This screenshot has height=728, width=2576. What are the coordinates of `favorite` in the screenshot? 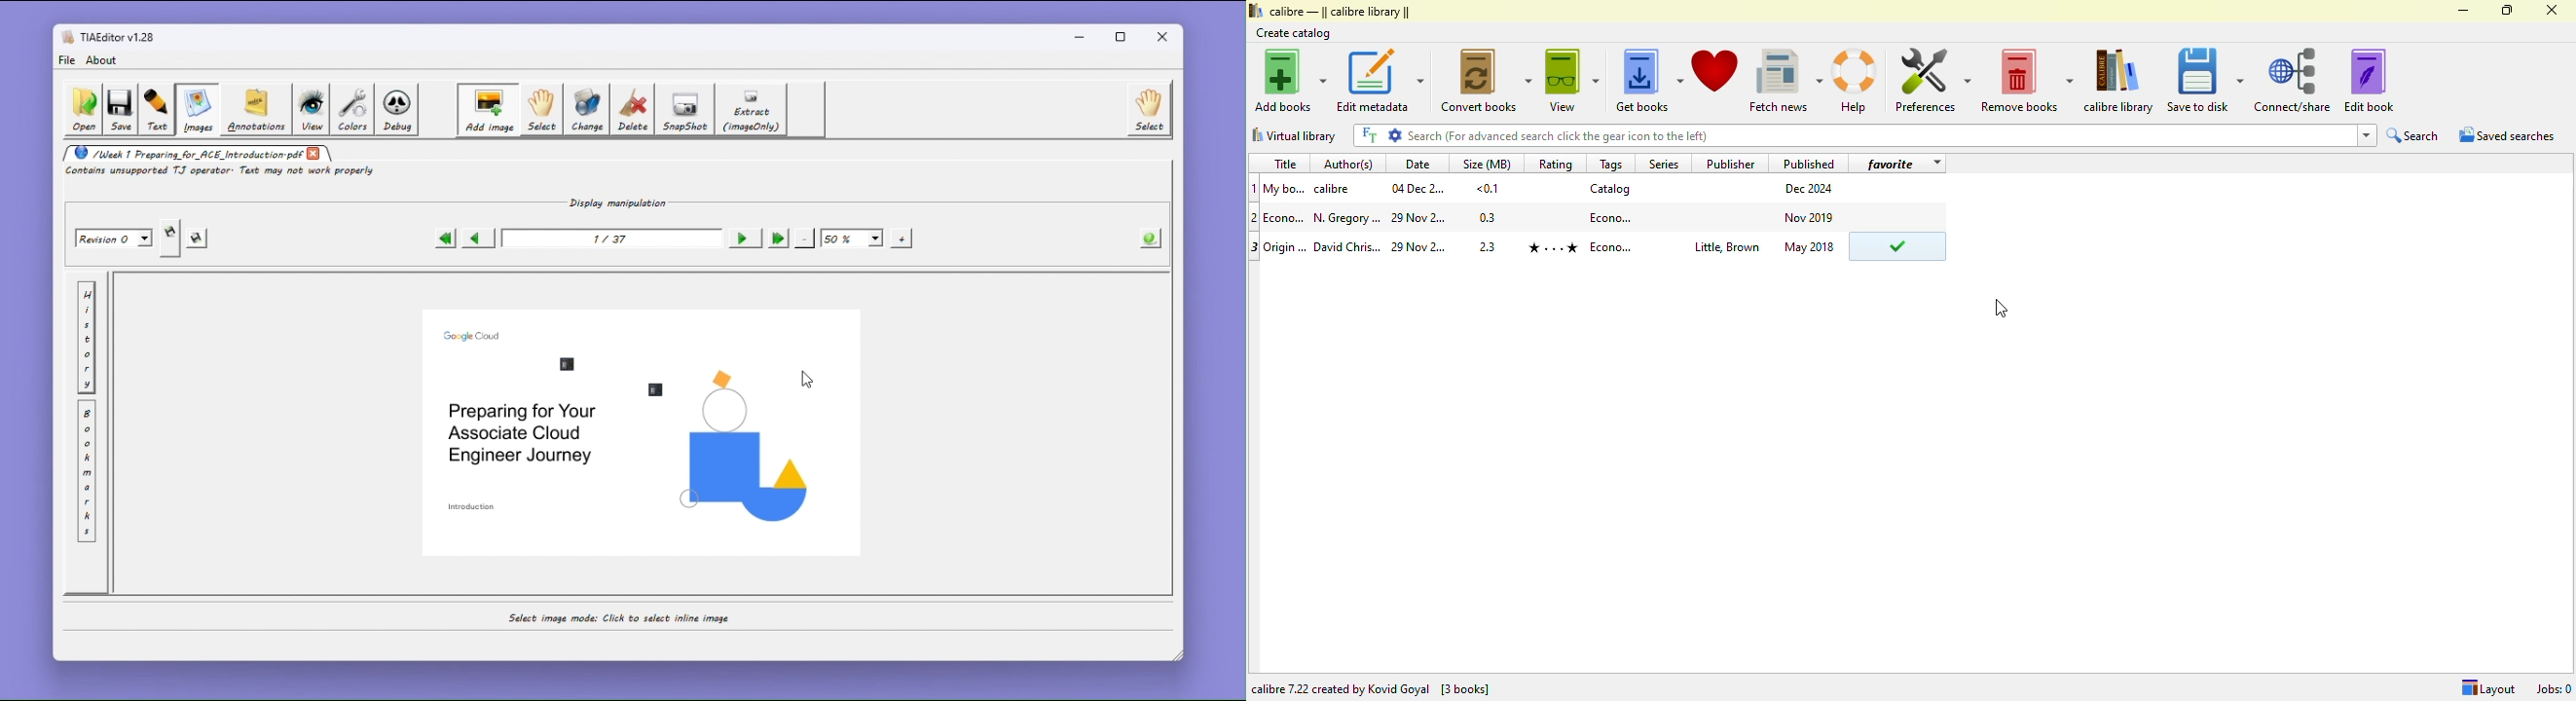 It's located at (1891, 164).